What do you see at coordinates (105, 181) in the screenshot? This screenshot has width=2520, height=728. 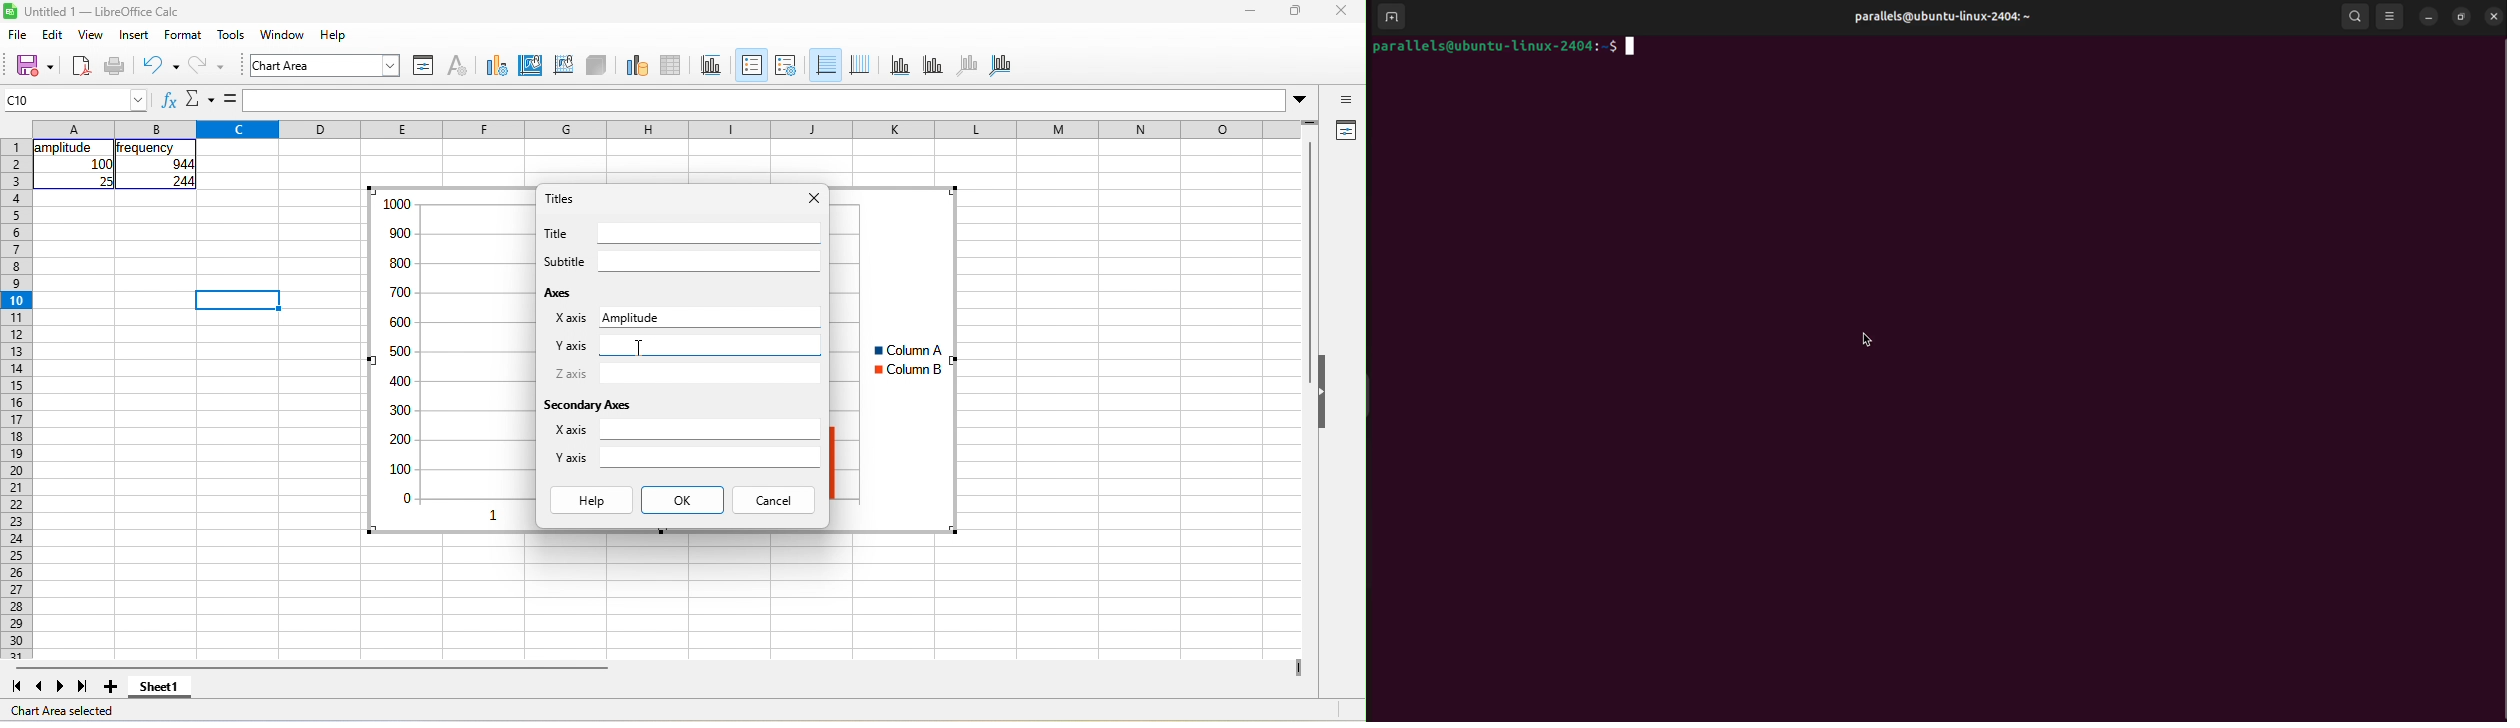 I see `25` at bounding box center [105, 181].